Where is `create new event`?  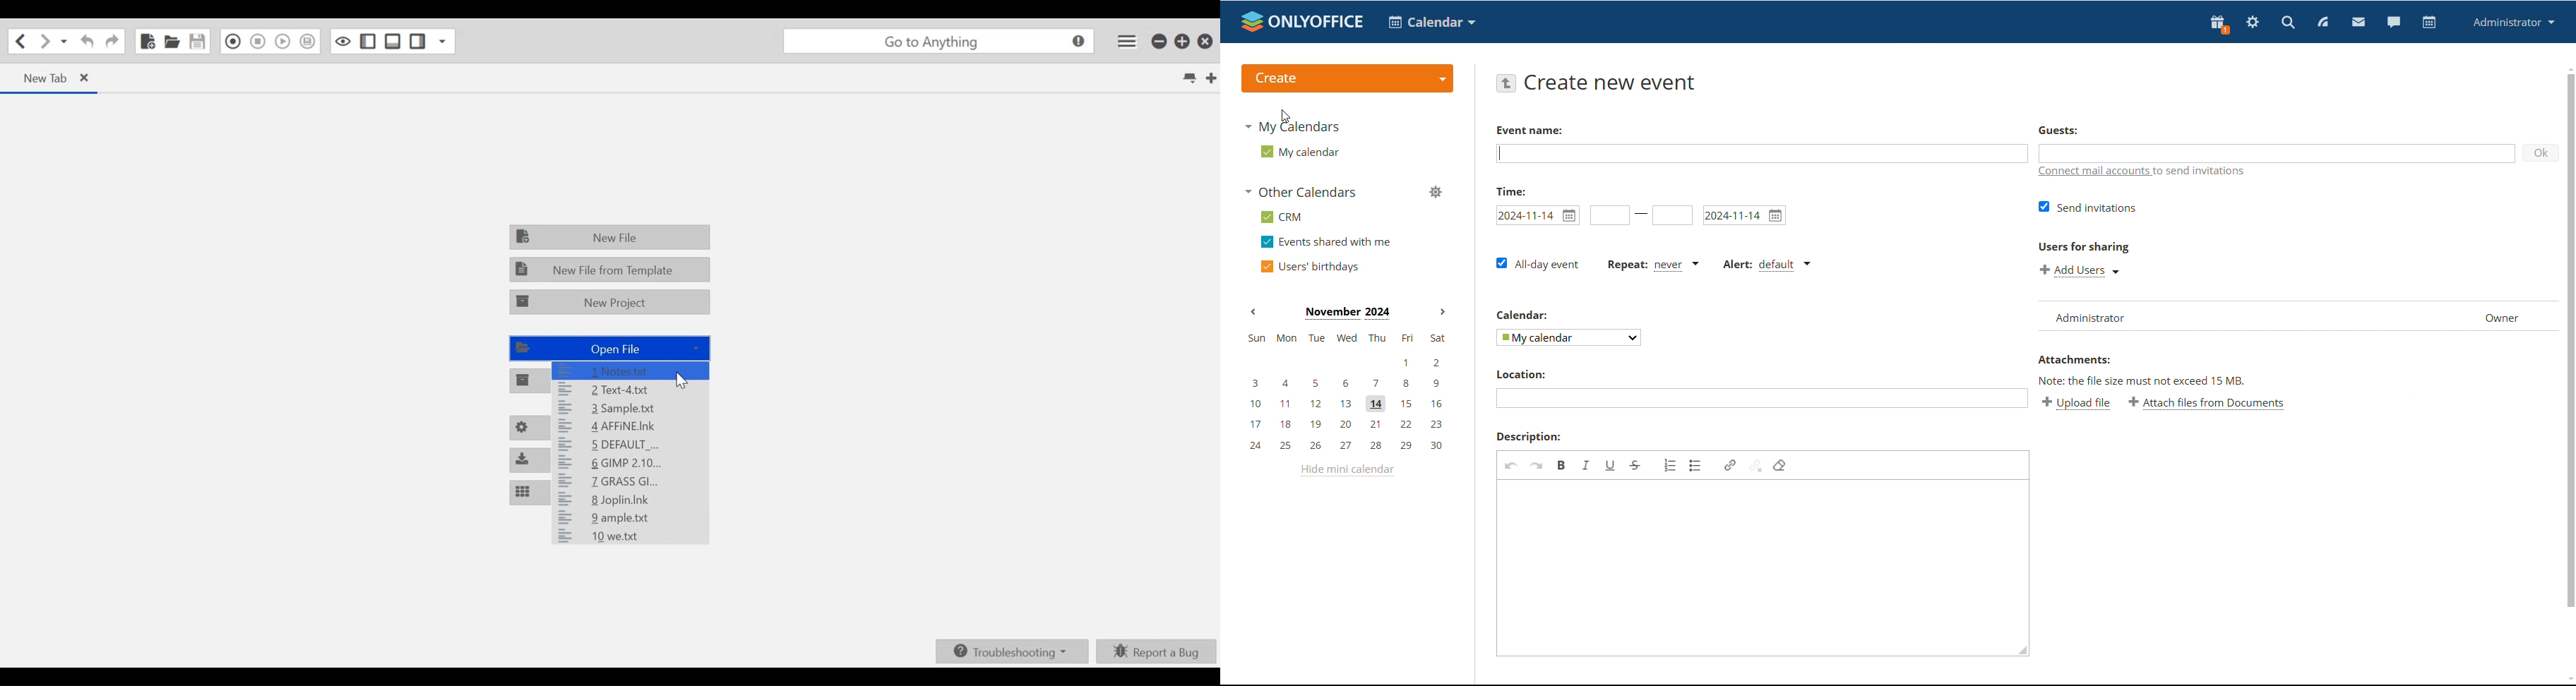 create new event is located at coordinates (1614, 83).